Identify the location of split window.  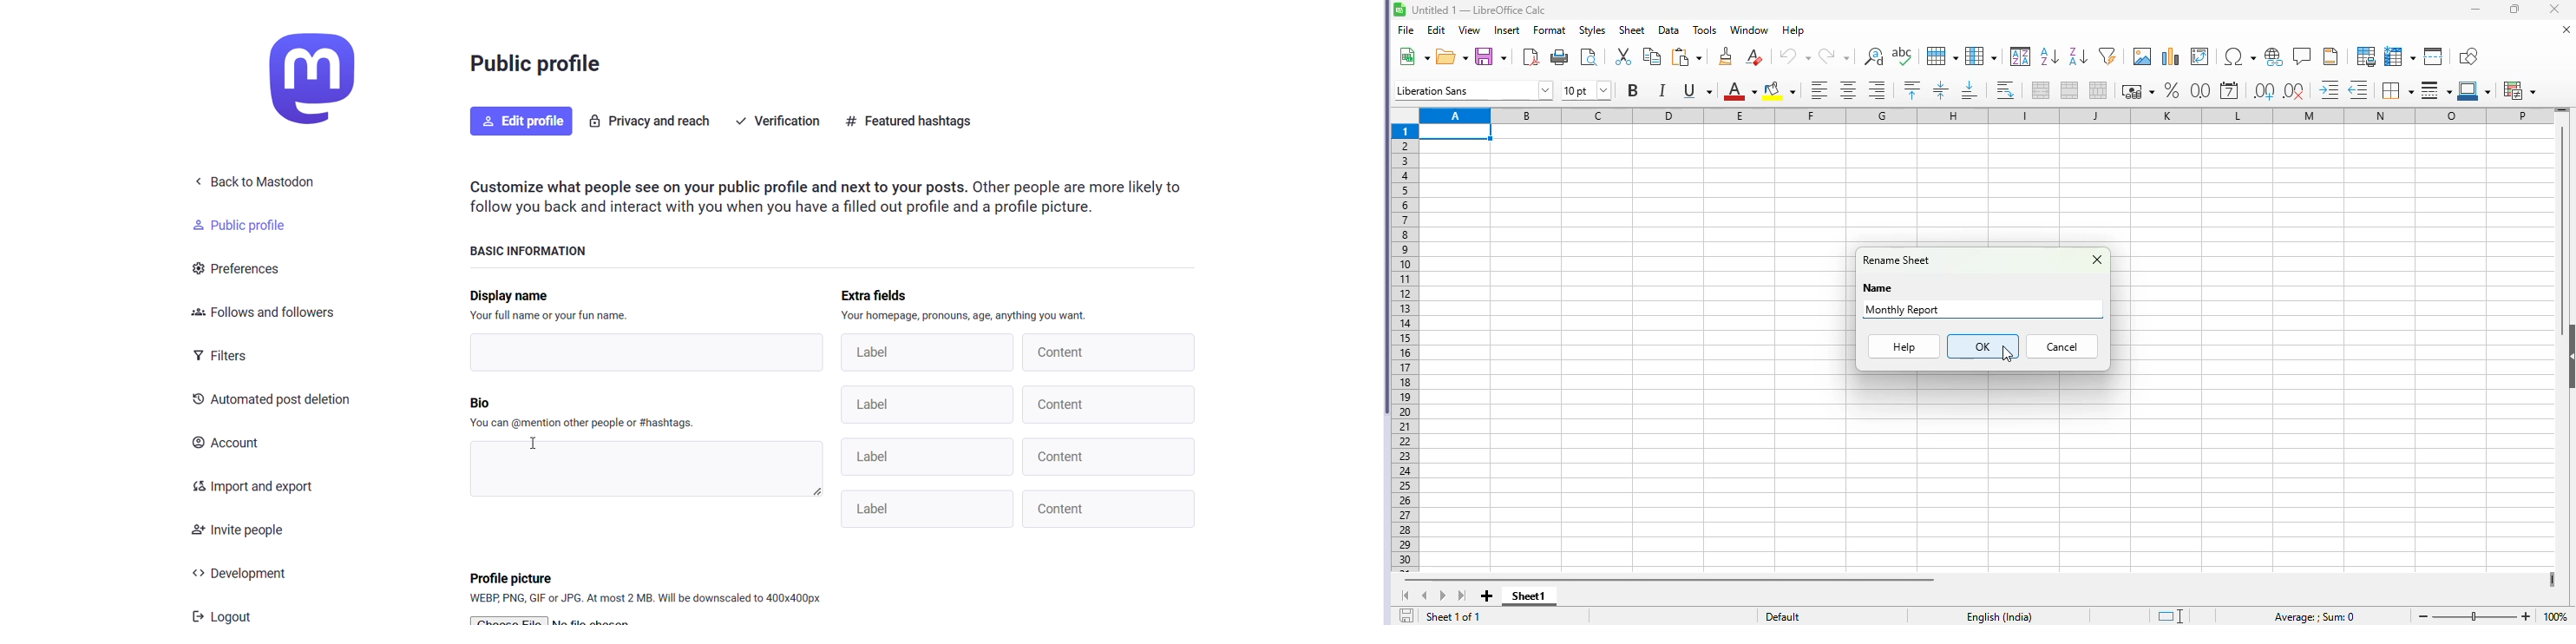
(2434, 56).